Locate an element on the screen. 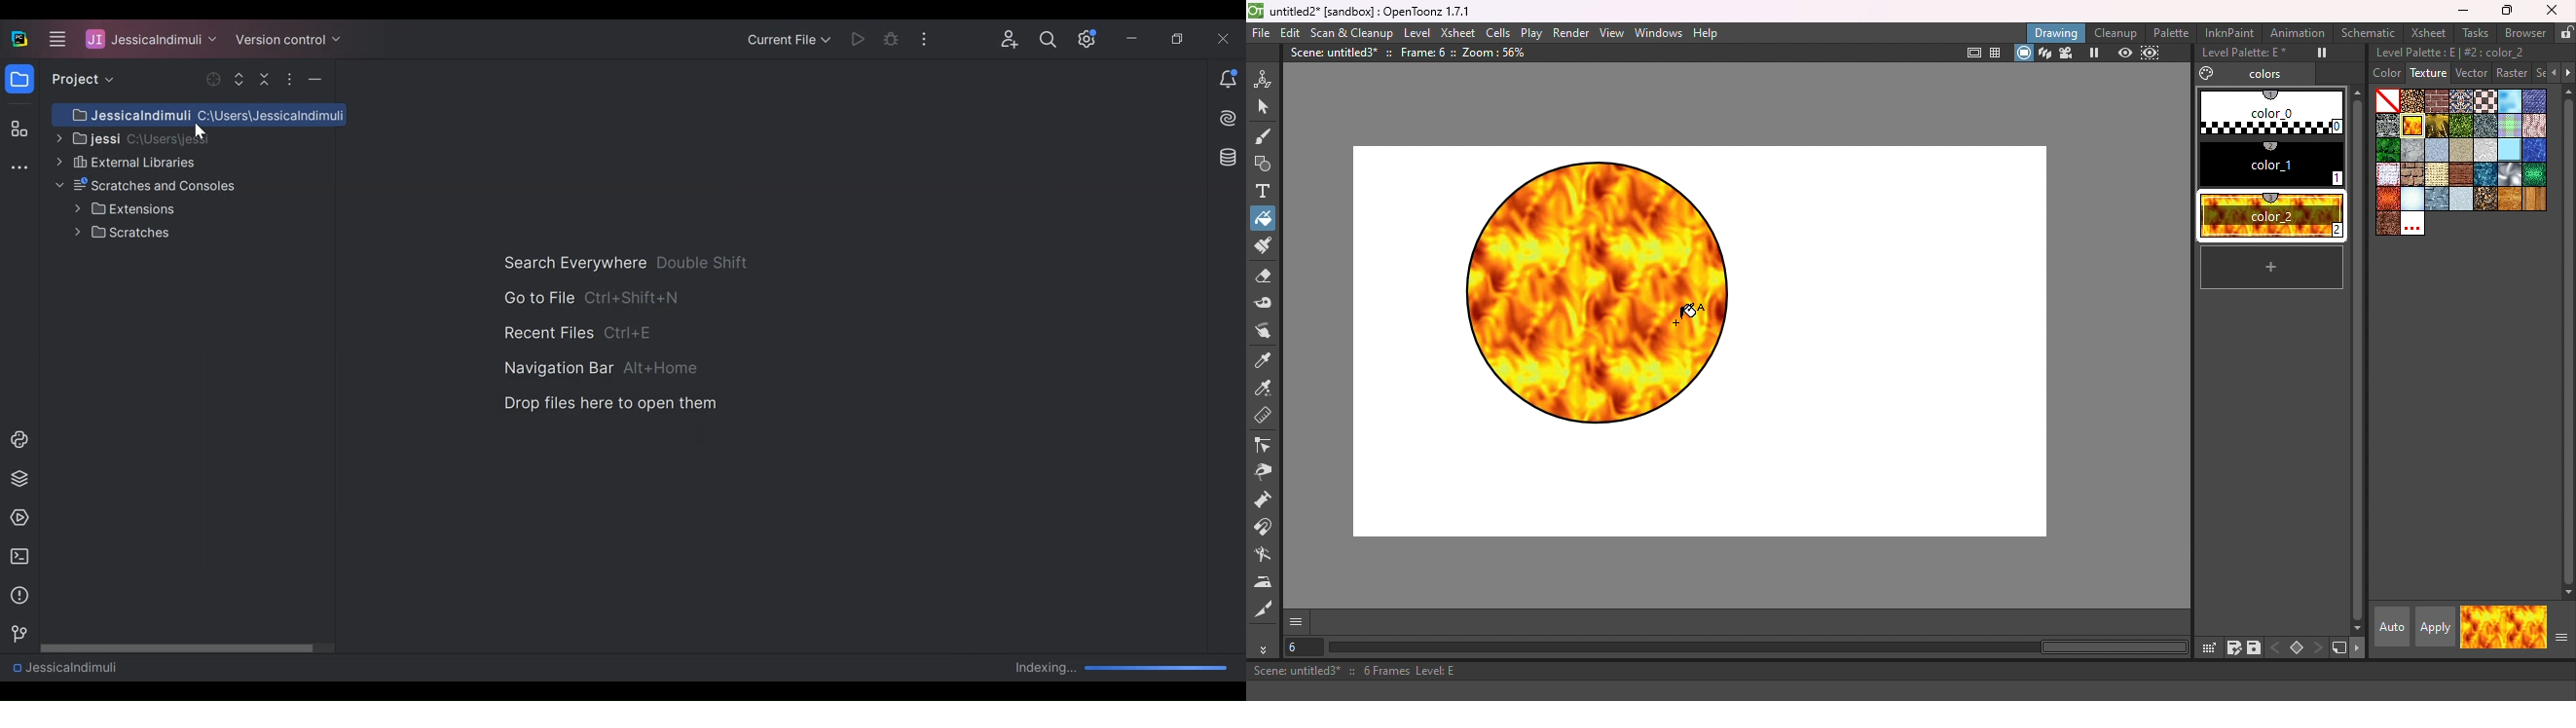 The image size is (2576, 728). Main  menu is located at coordinates (55, 38).